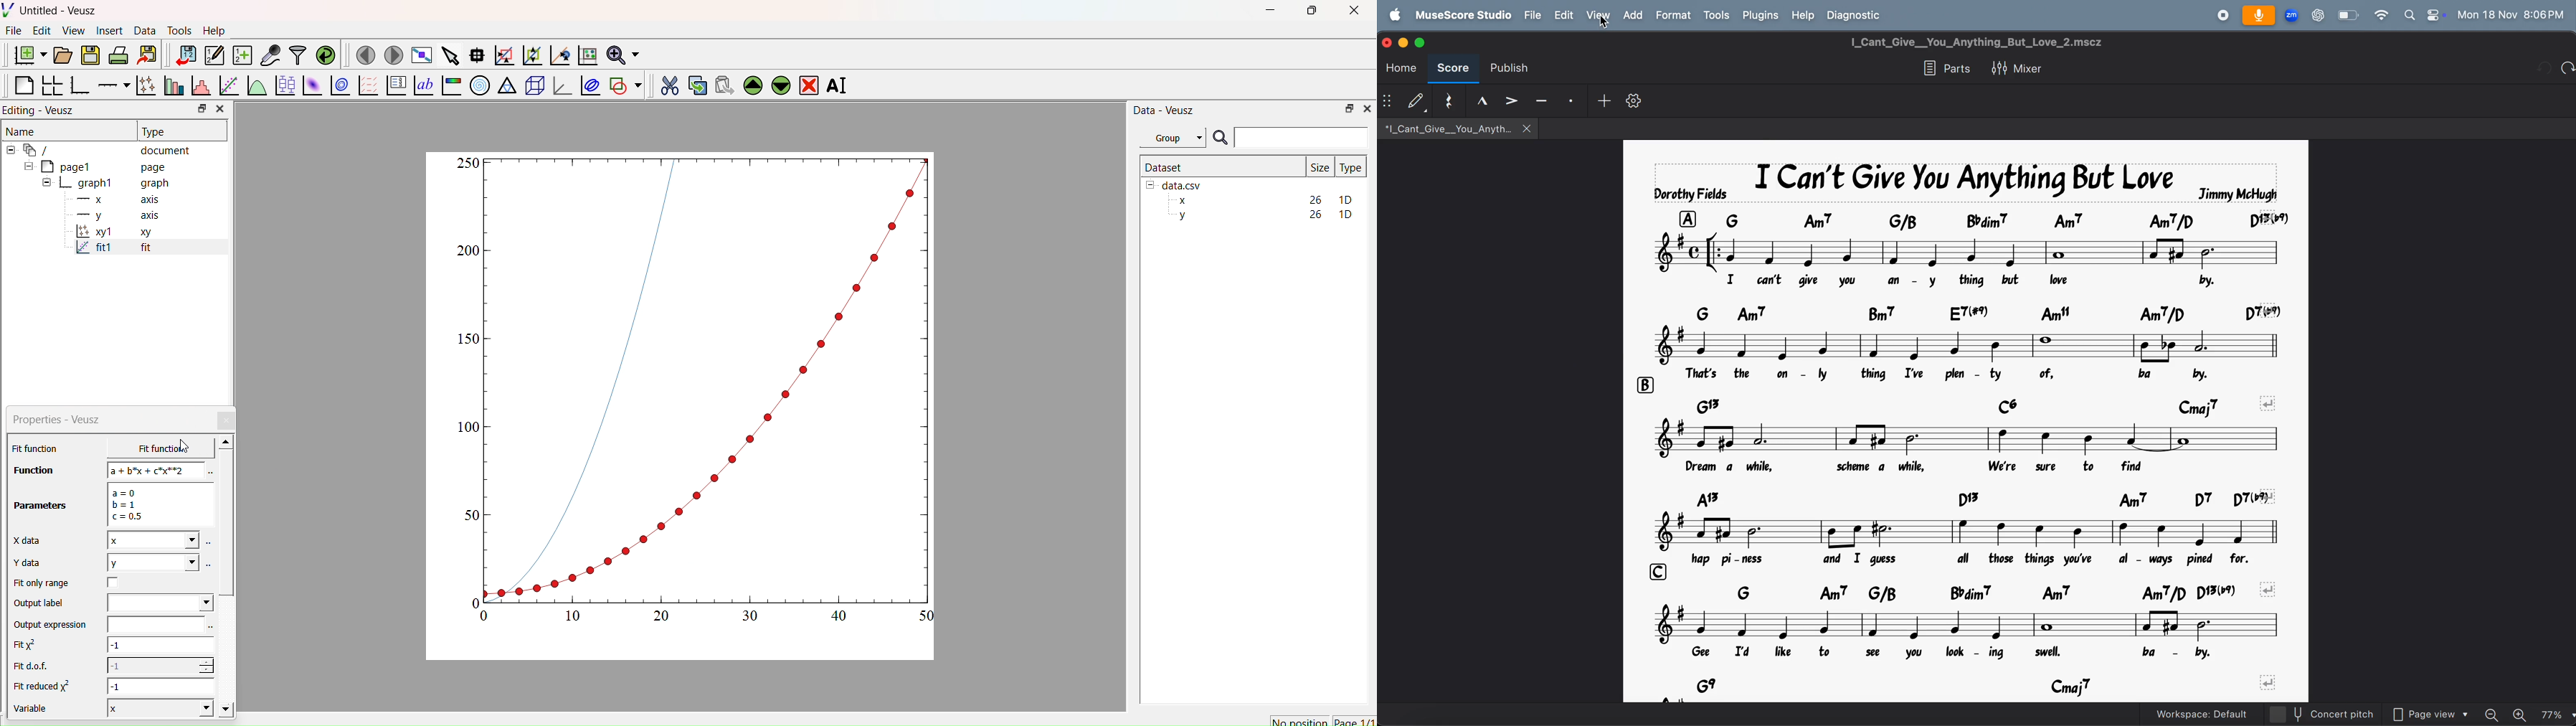 The height and width of the screenshot is (728, 2576). Describe the element at coordinates (2318, 16) in the screenshot. I see `chatgpt` at that location.